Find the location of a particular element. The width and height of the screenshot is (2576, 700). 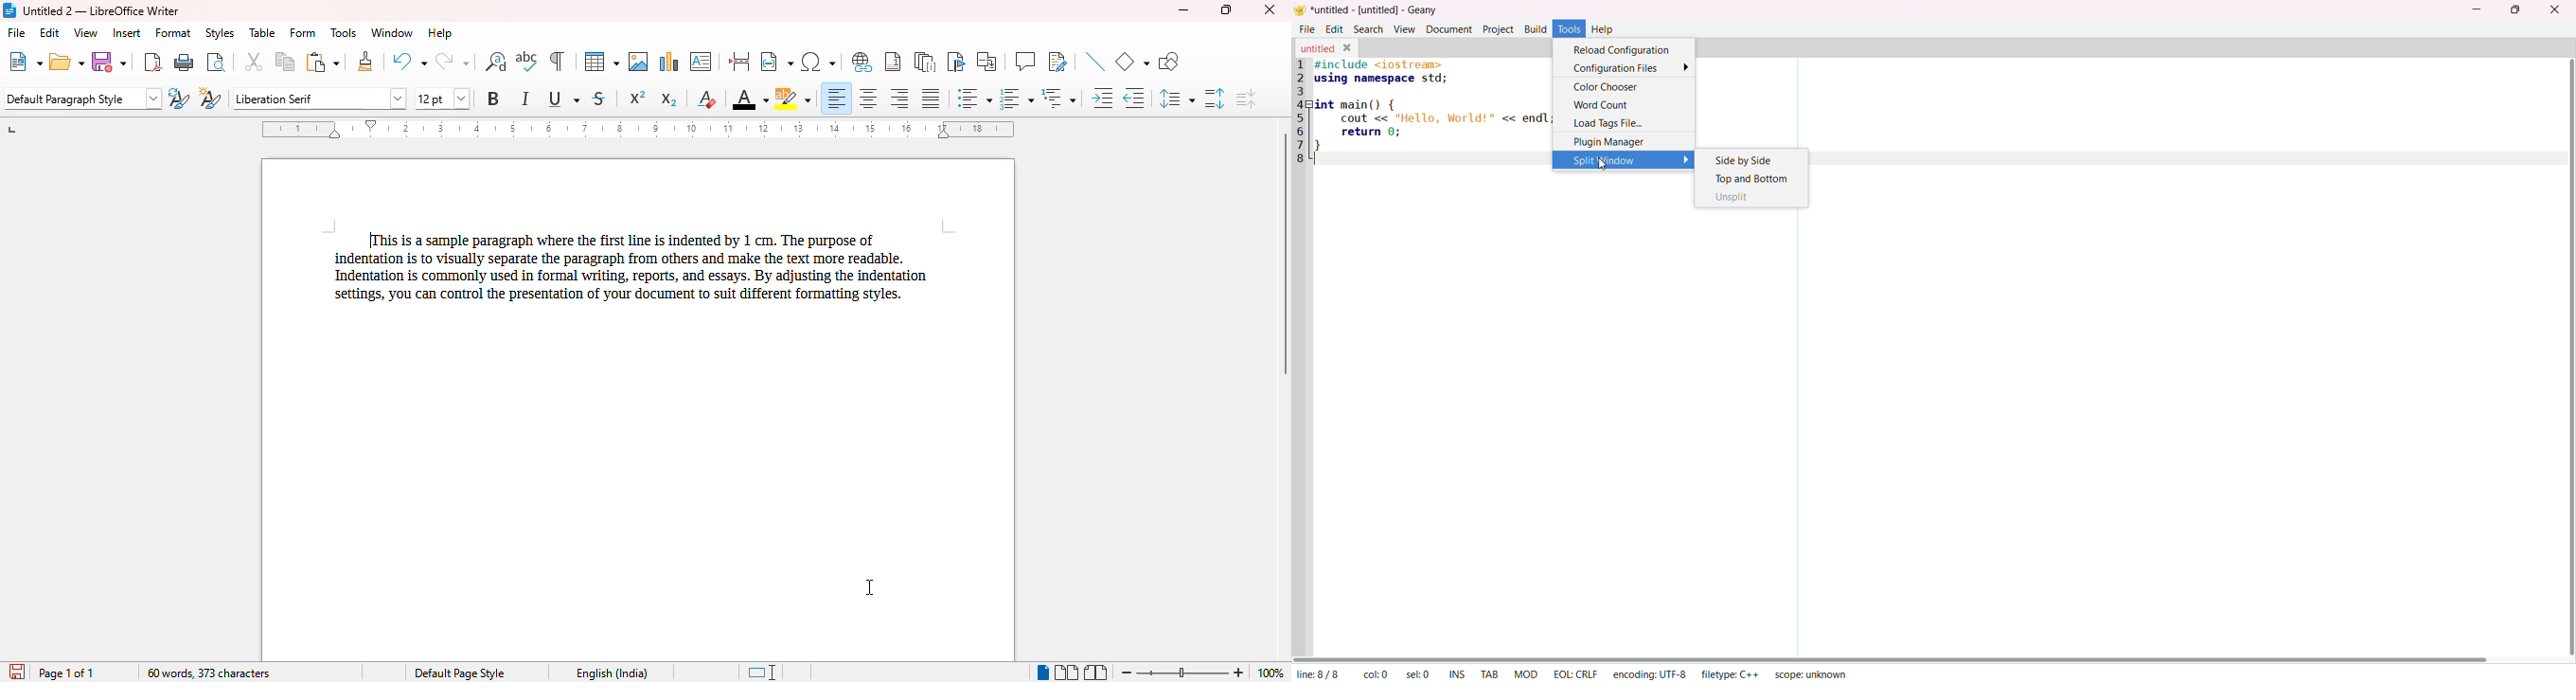

Configuration Files is located at coordinates (1629, 66).